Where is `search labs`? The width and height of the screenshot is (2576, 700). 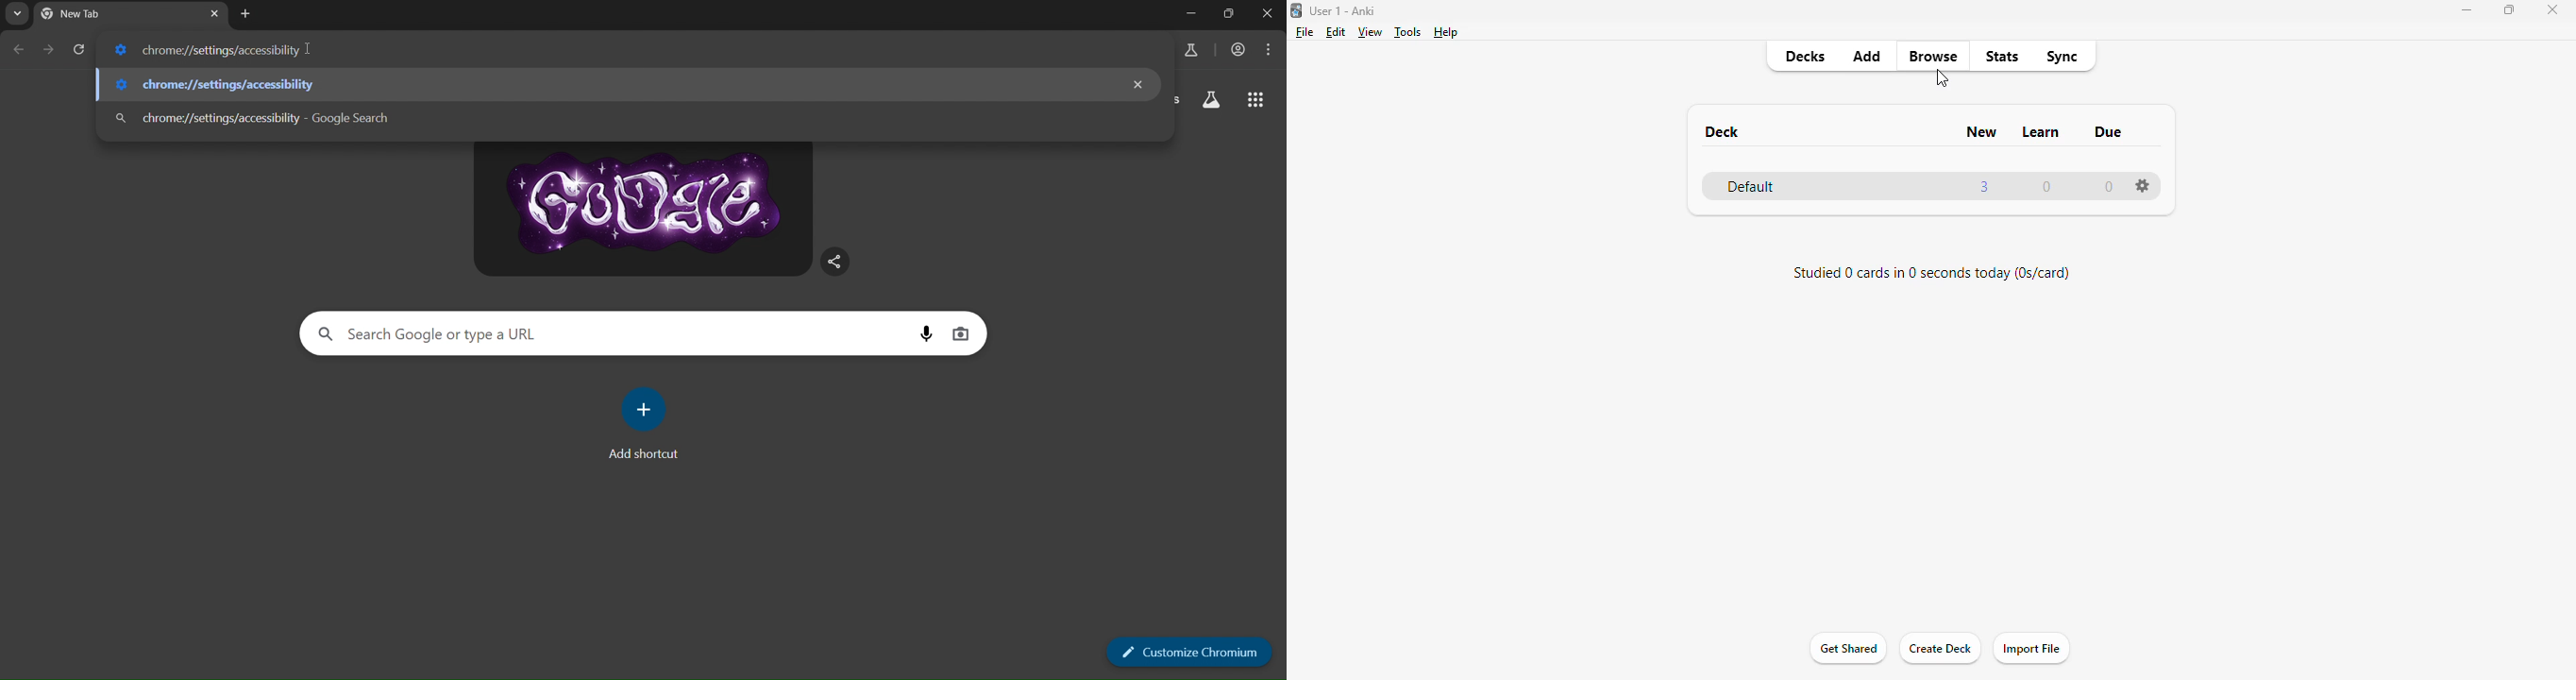 search labs is located at coordinates (1209, 99).